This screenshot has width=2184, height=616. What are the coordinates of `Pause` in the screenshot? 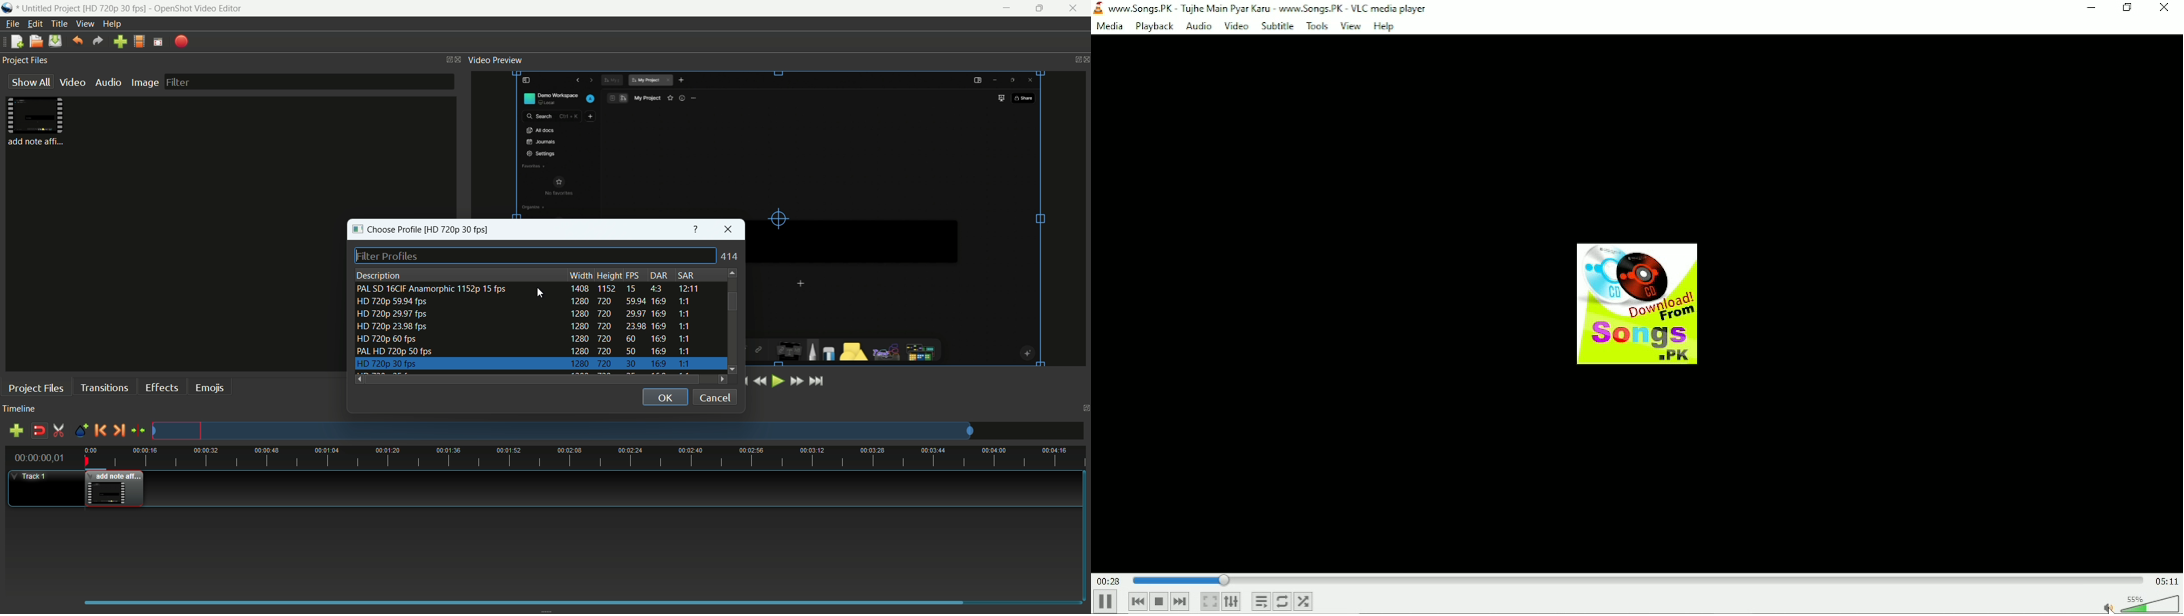 It's located at (1106, 600).